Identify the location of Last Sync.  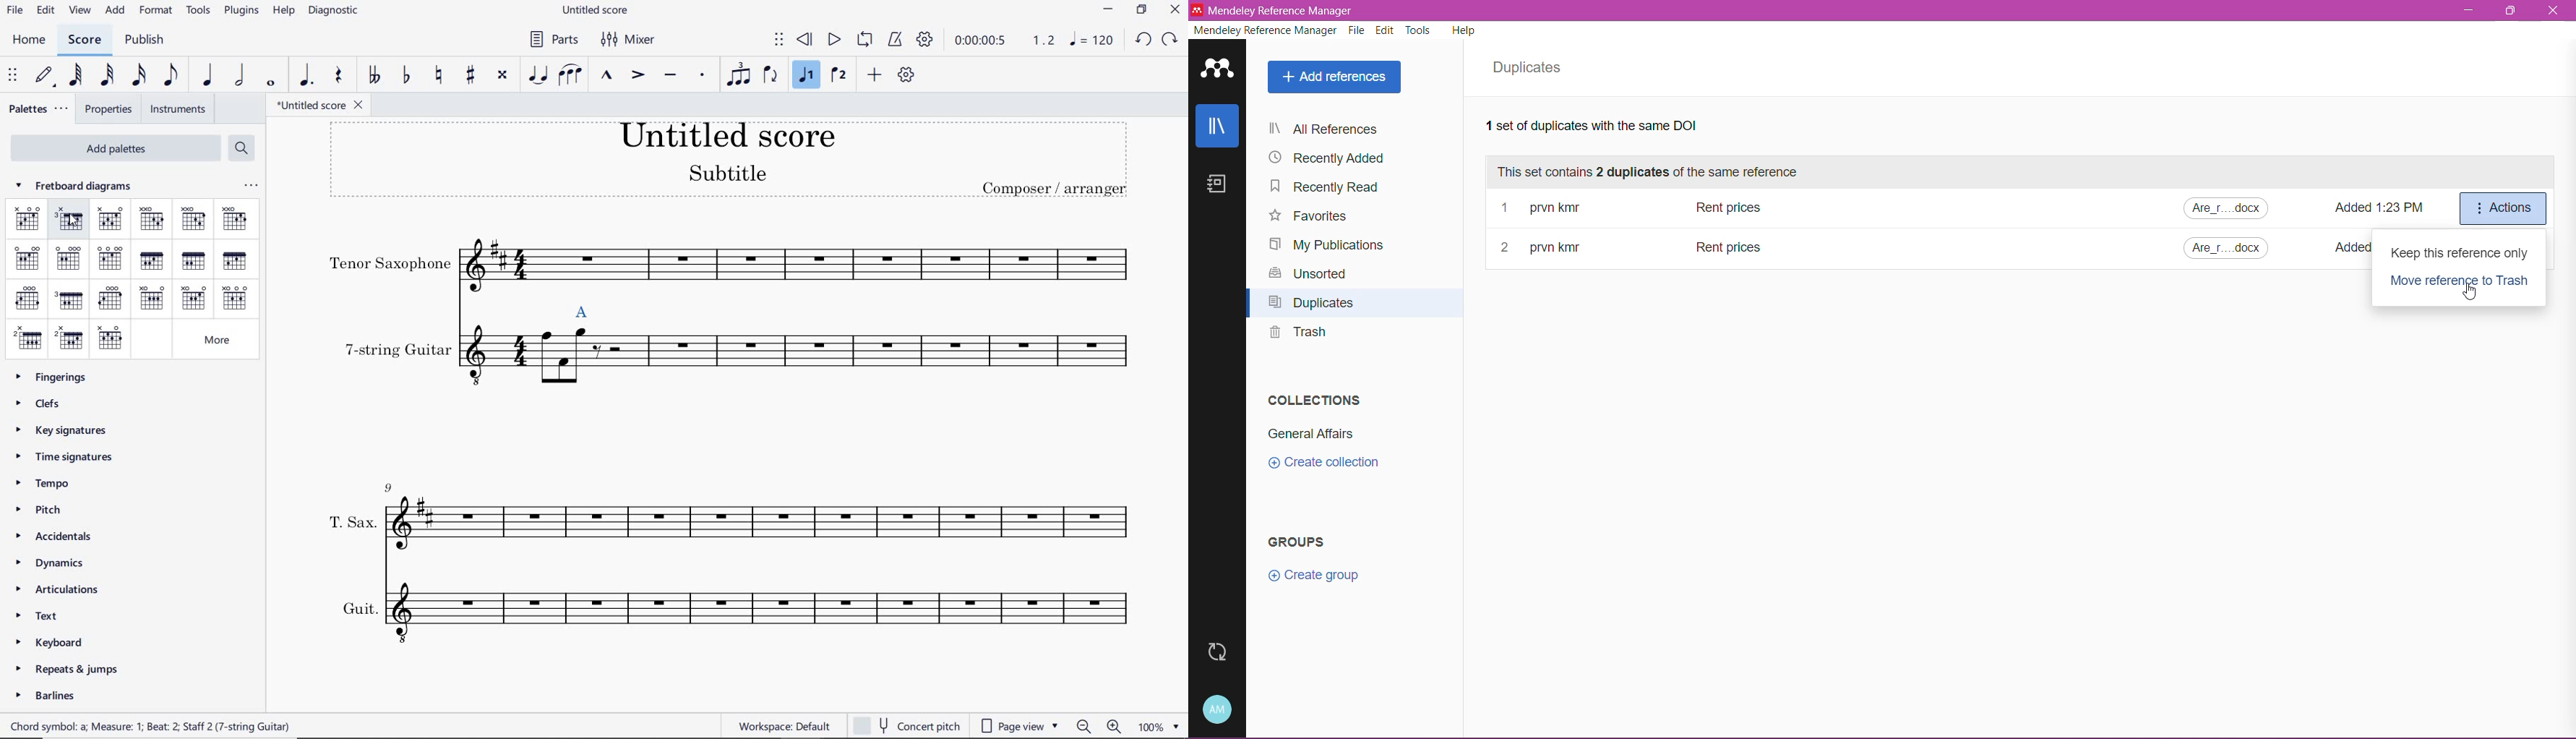
(1215, 652).